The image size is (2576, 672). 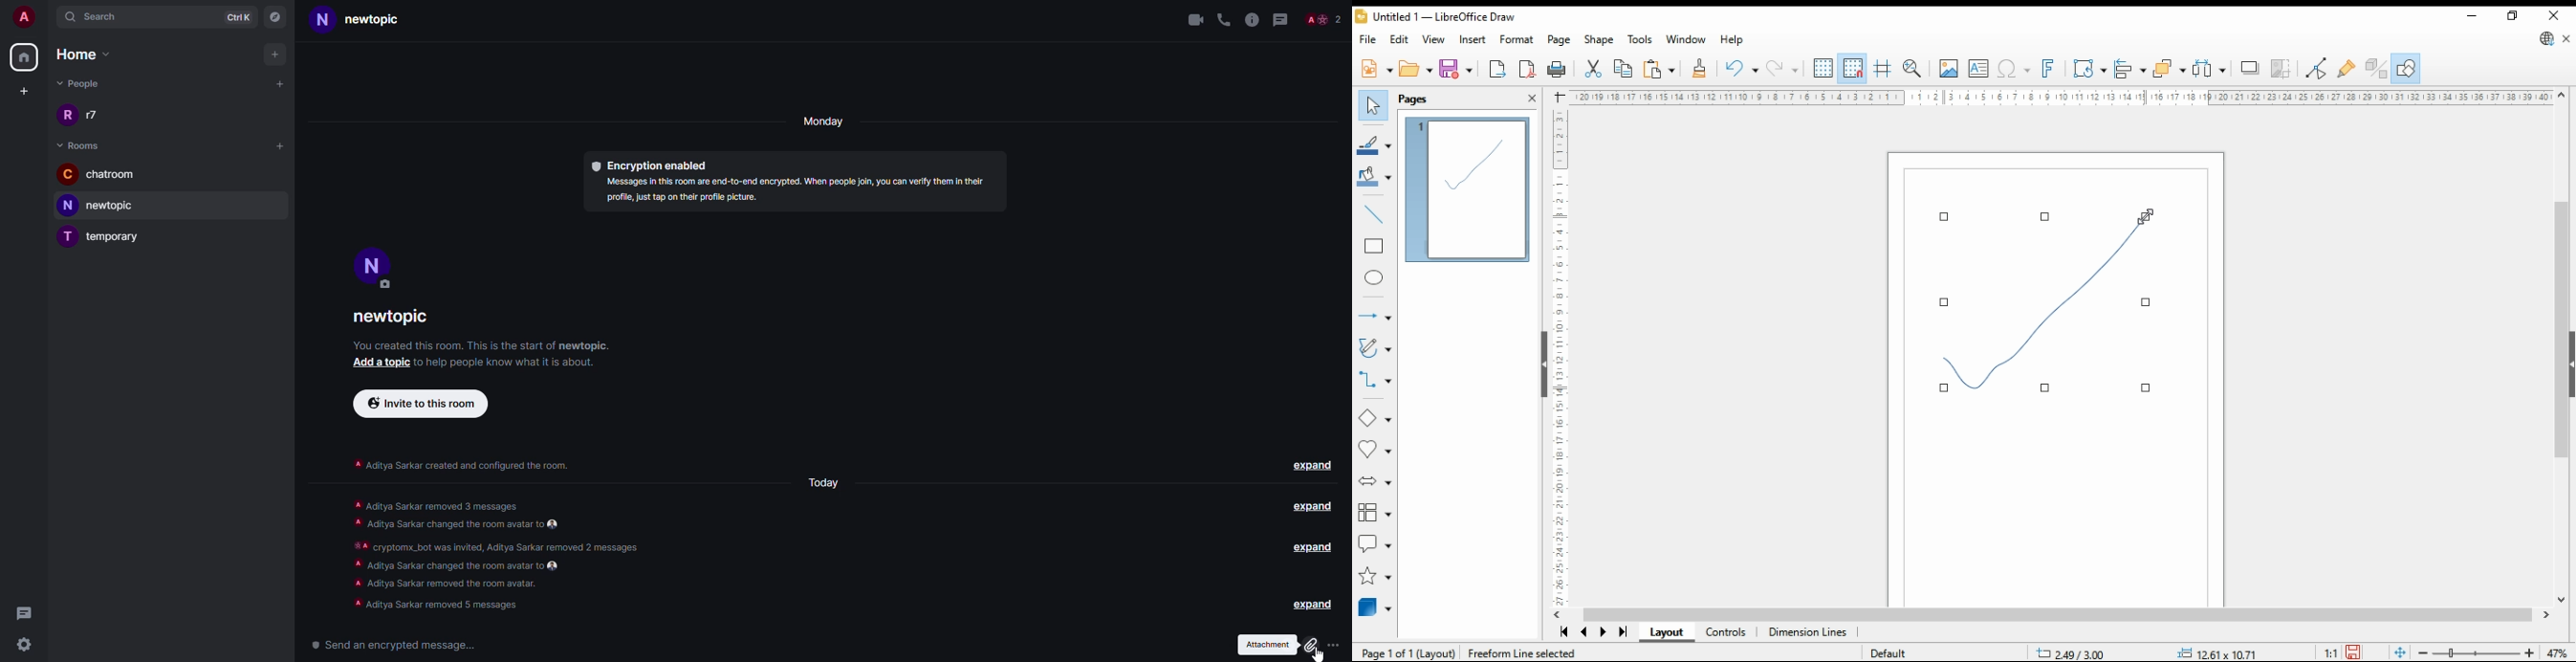 What do you see at coordinates (1784, 68) in the screenshot?
I see `redo` at bounding box center [1784, 68].